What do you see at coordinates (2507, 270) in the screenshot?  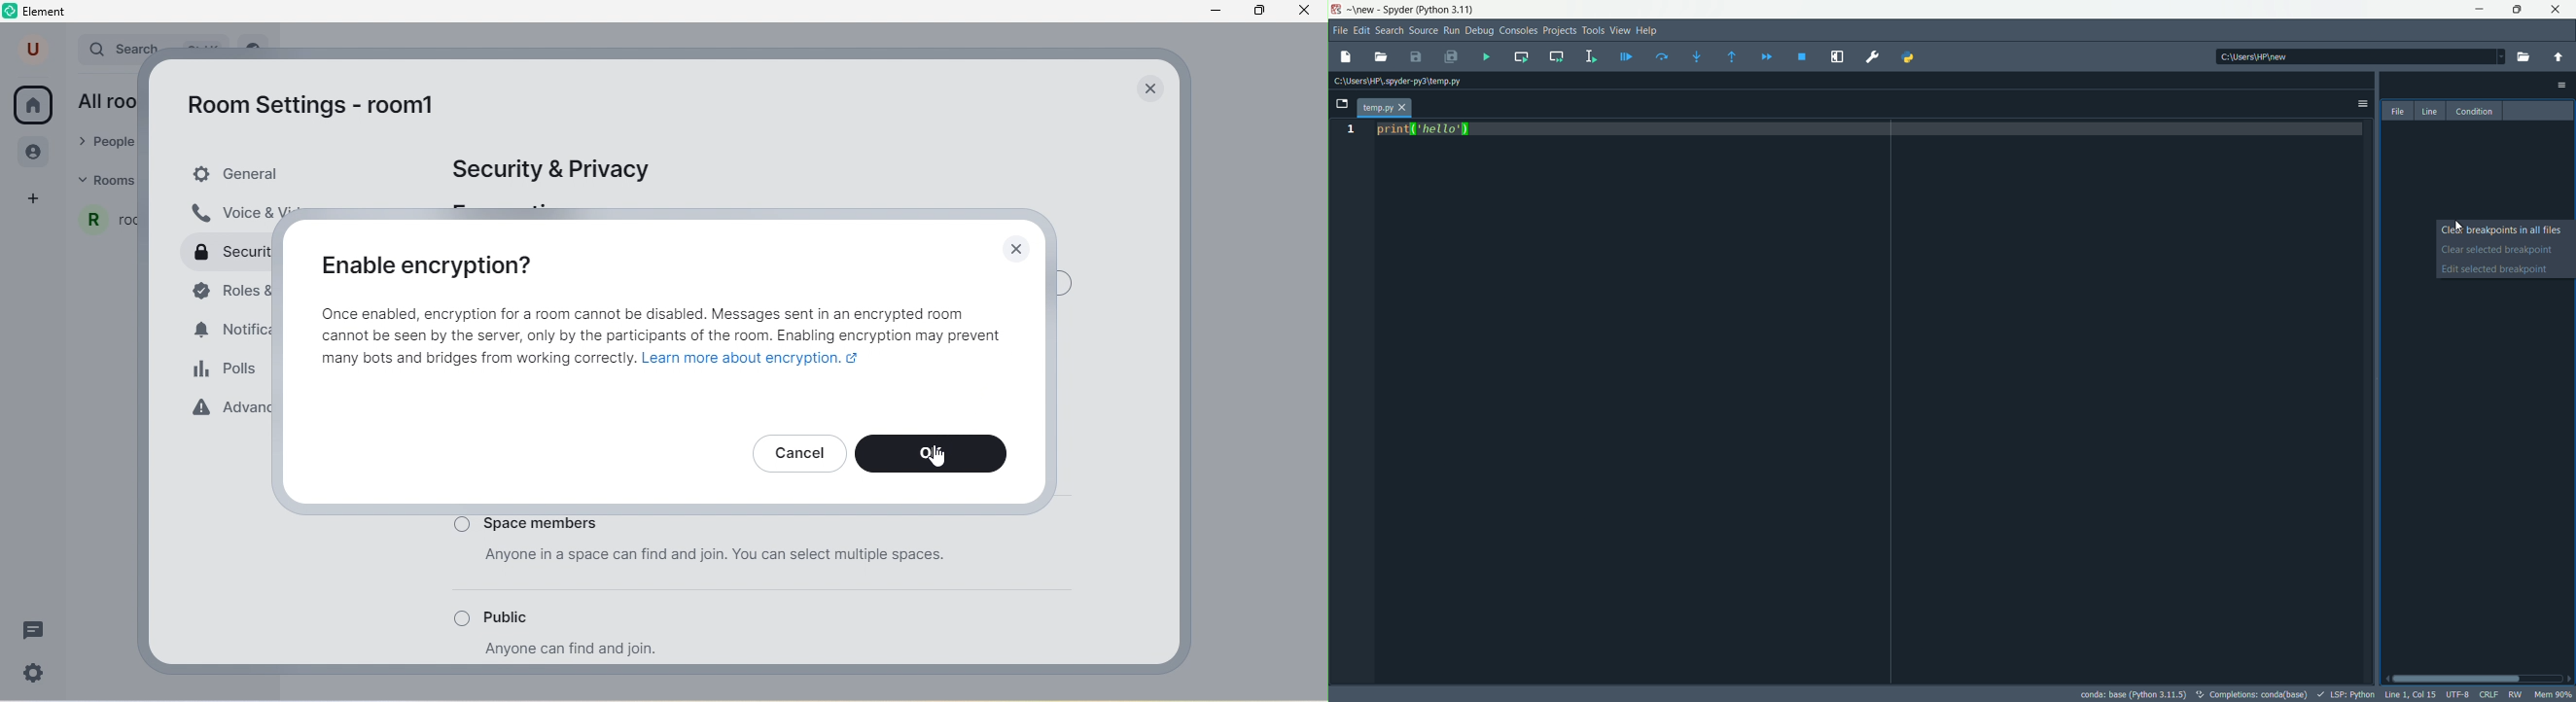 I see `edit selected breakpoint` at bounding box center [2507, 270].